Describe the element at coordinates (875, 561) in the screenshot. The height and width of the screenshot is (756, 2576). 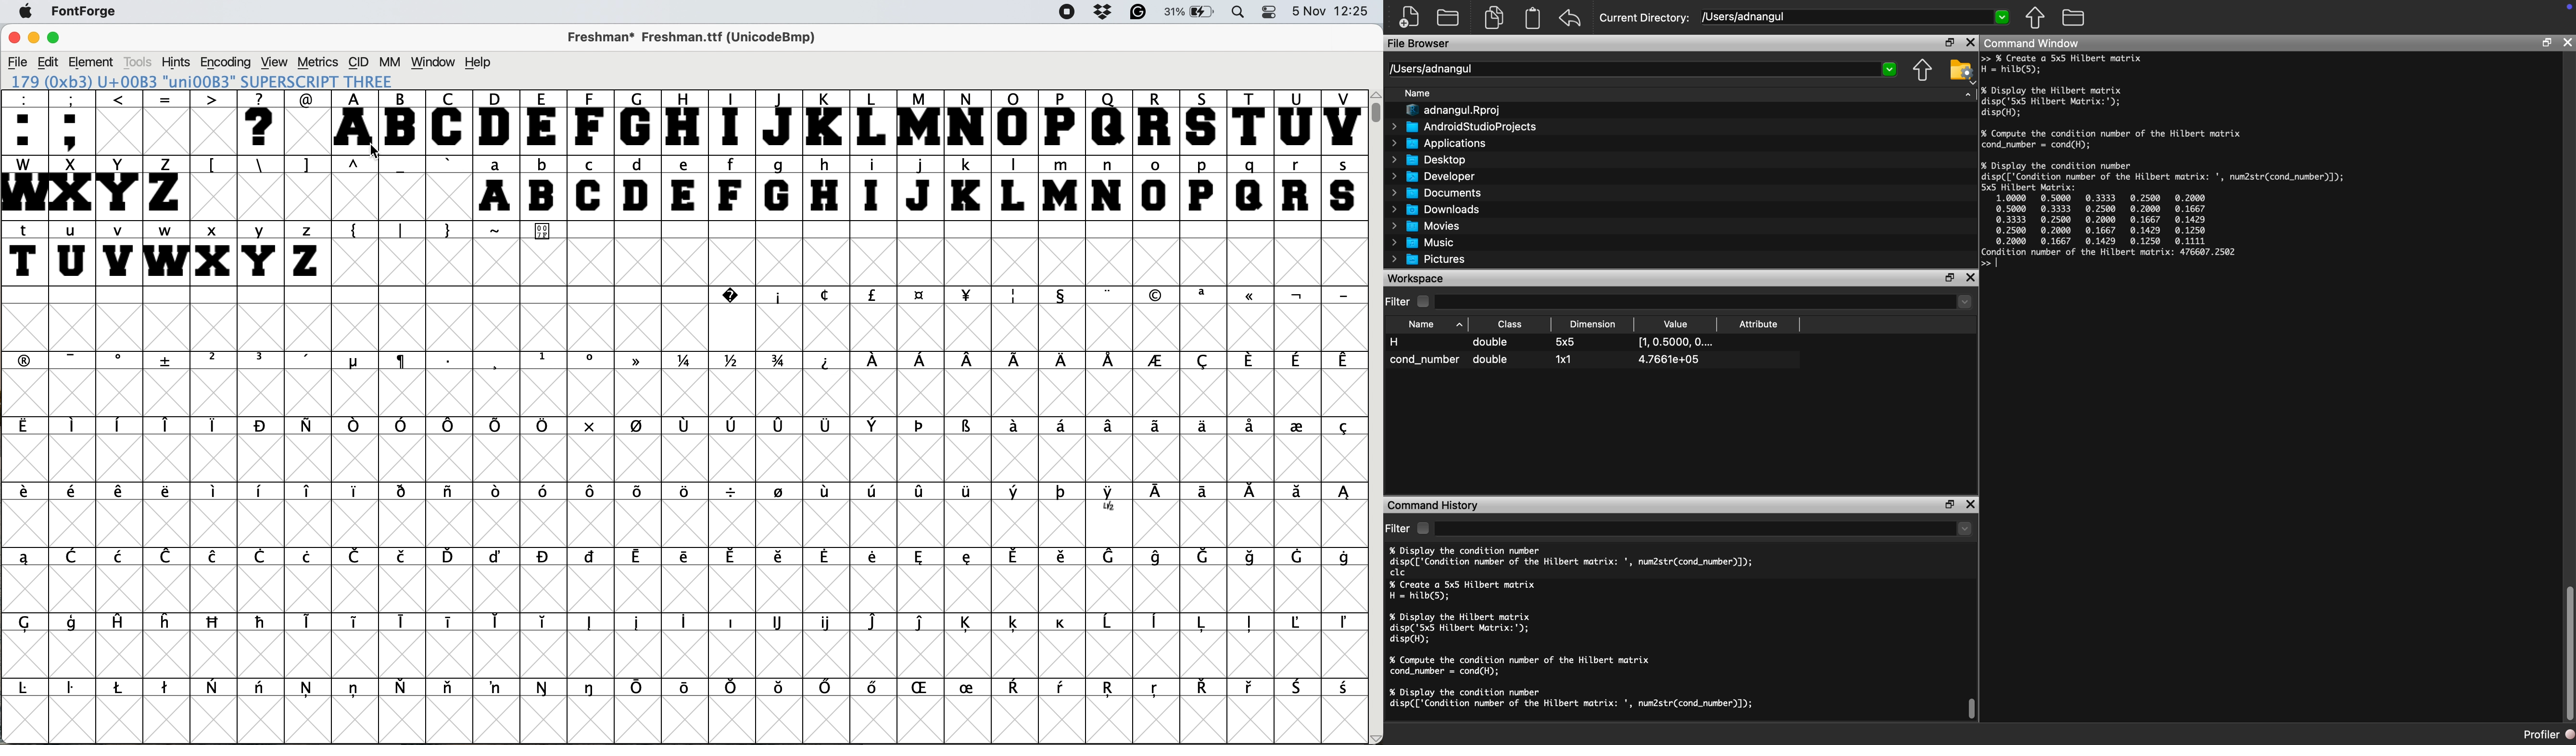
I see `symbol` at that location.